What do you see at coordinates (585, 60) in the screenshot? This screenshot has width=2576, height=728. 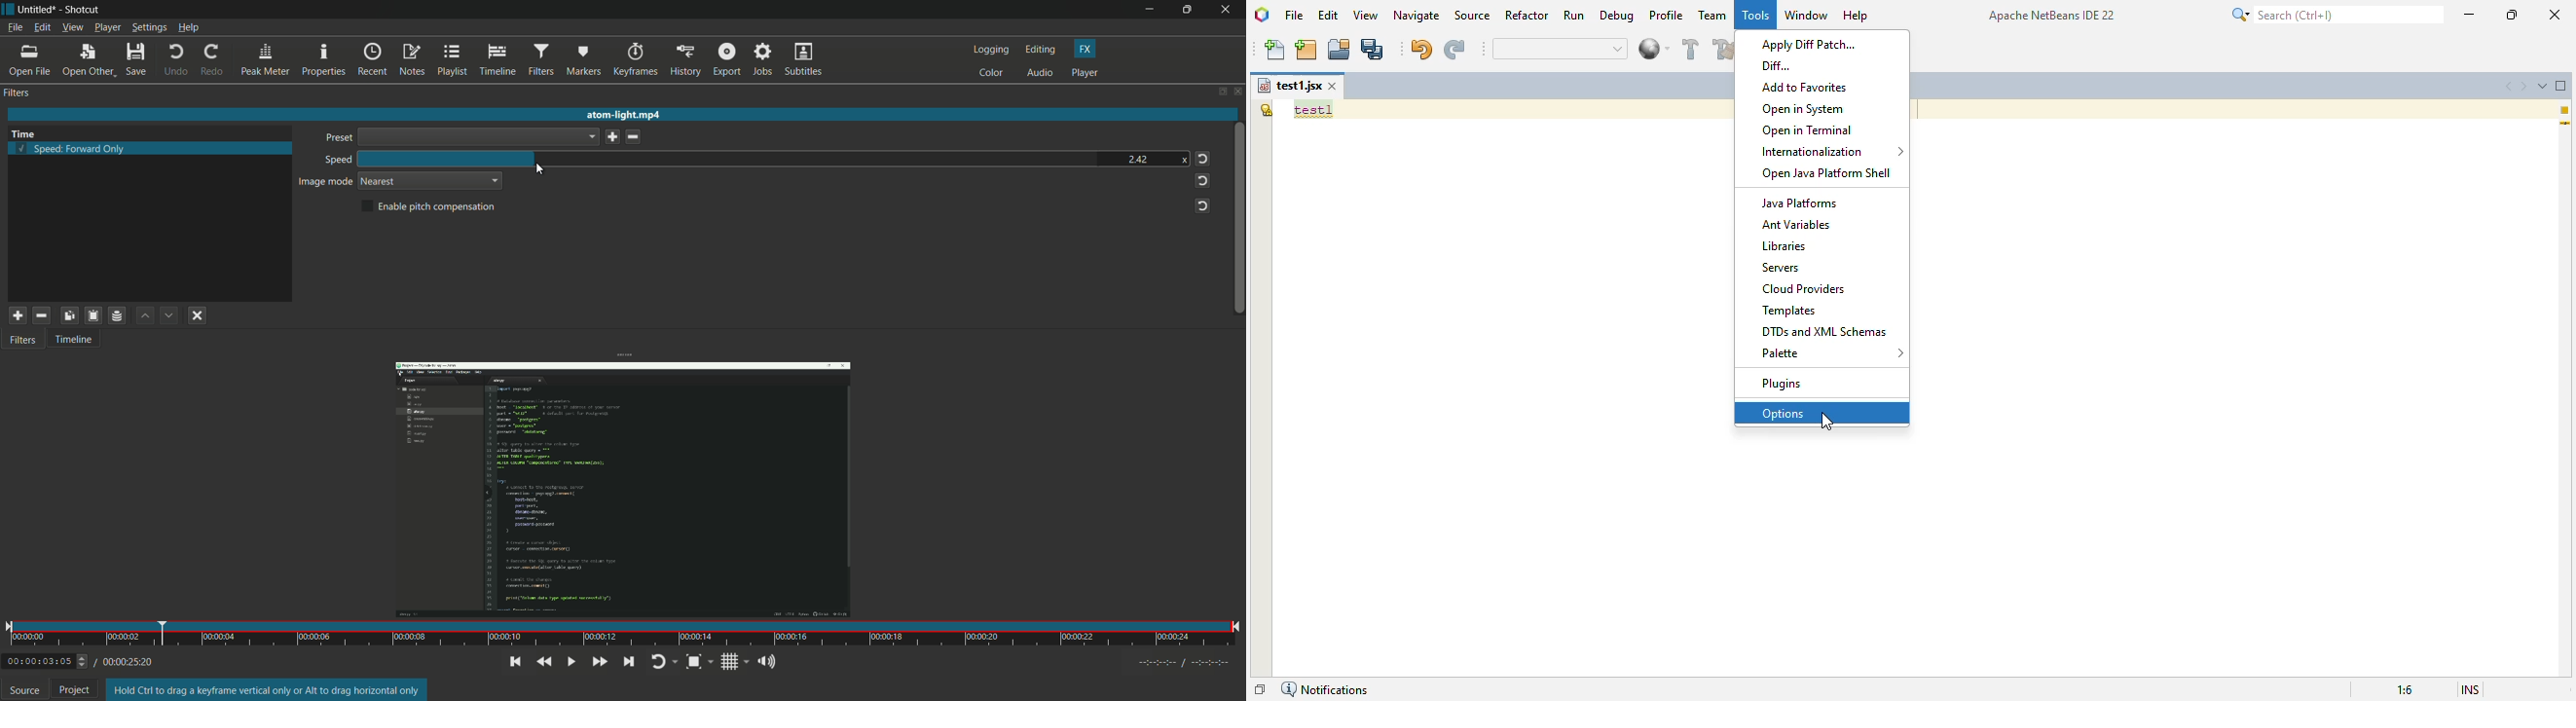 I see `markers` at bounding box center [585, 60].